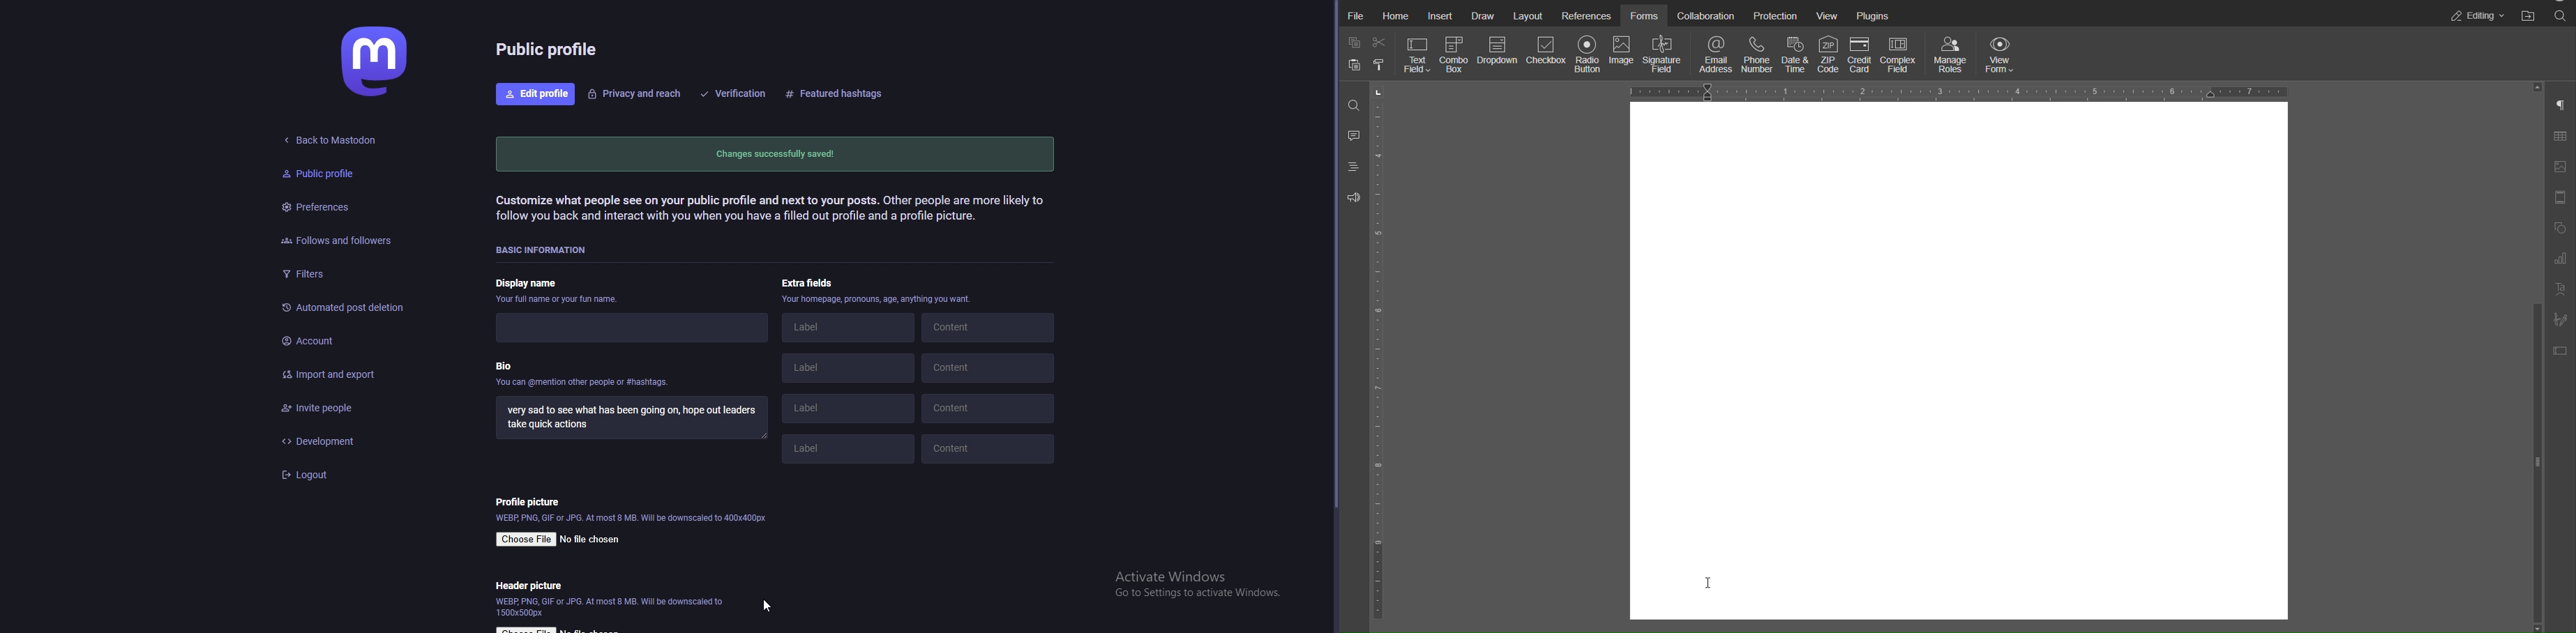 This screenshot has width=2576, height=644. What do you see at coordinates (1774, 15) in the screenshot?
I see `Protection` at bounding box center [1774, 15].